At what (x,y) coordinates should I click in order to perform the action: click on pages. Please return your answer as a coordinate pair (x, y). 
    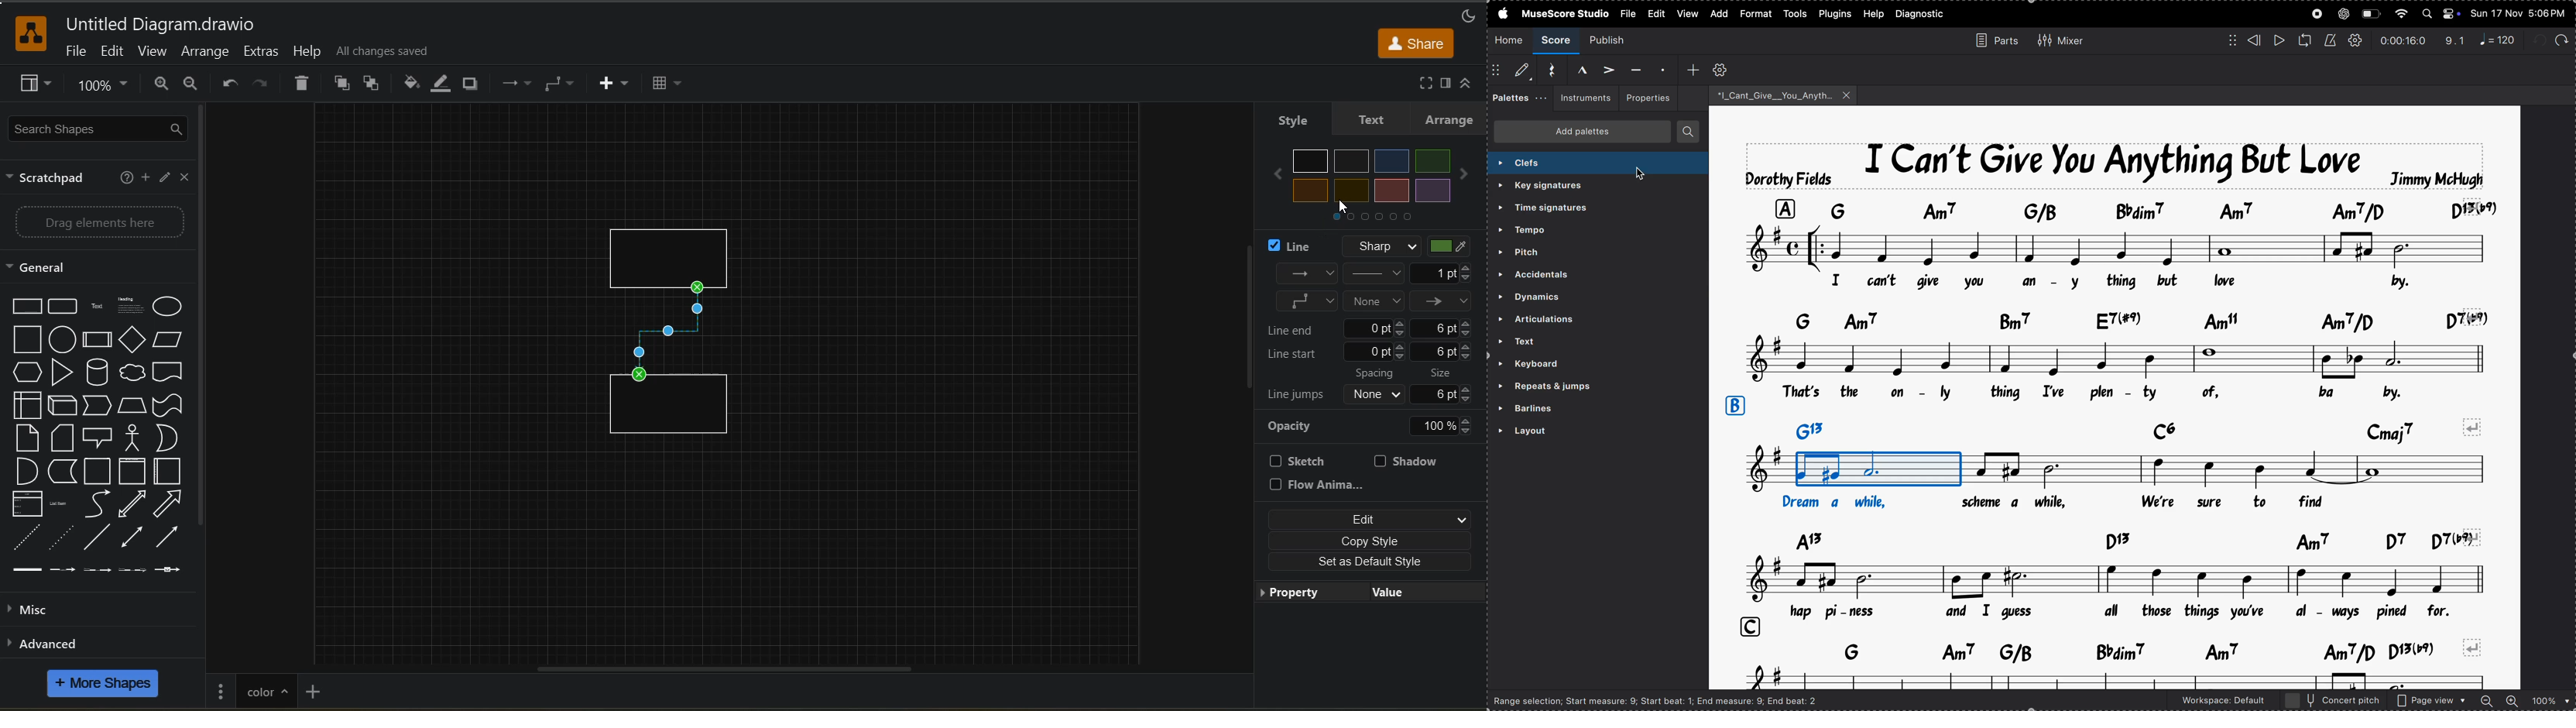
    Looking at the image, I should click on (221, 689).